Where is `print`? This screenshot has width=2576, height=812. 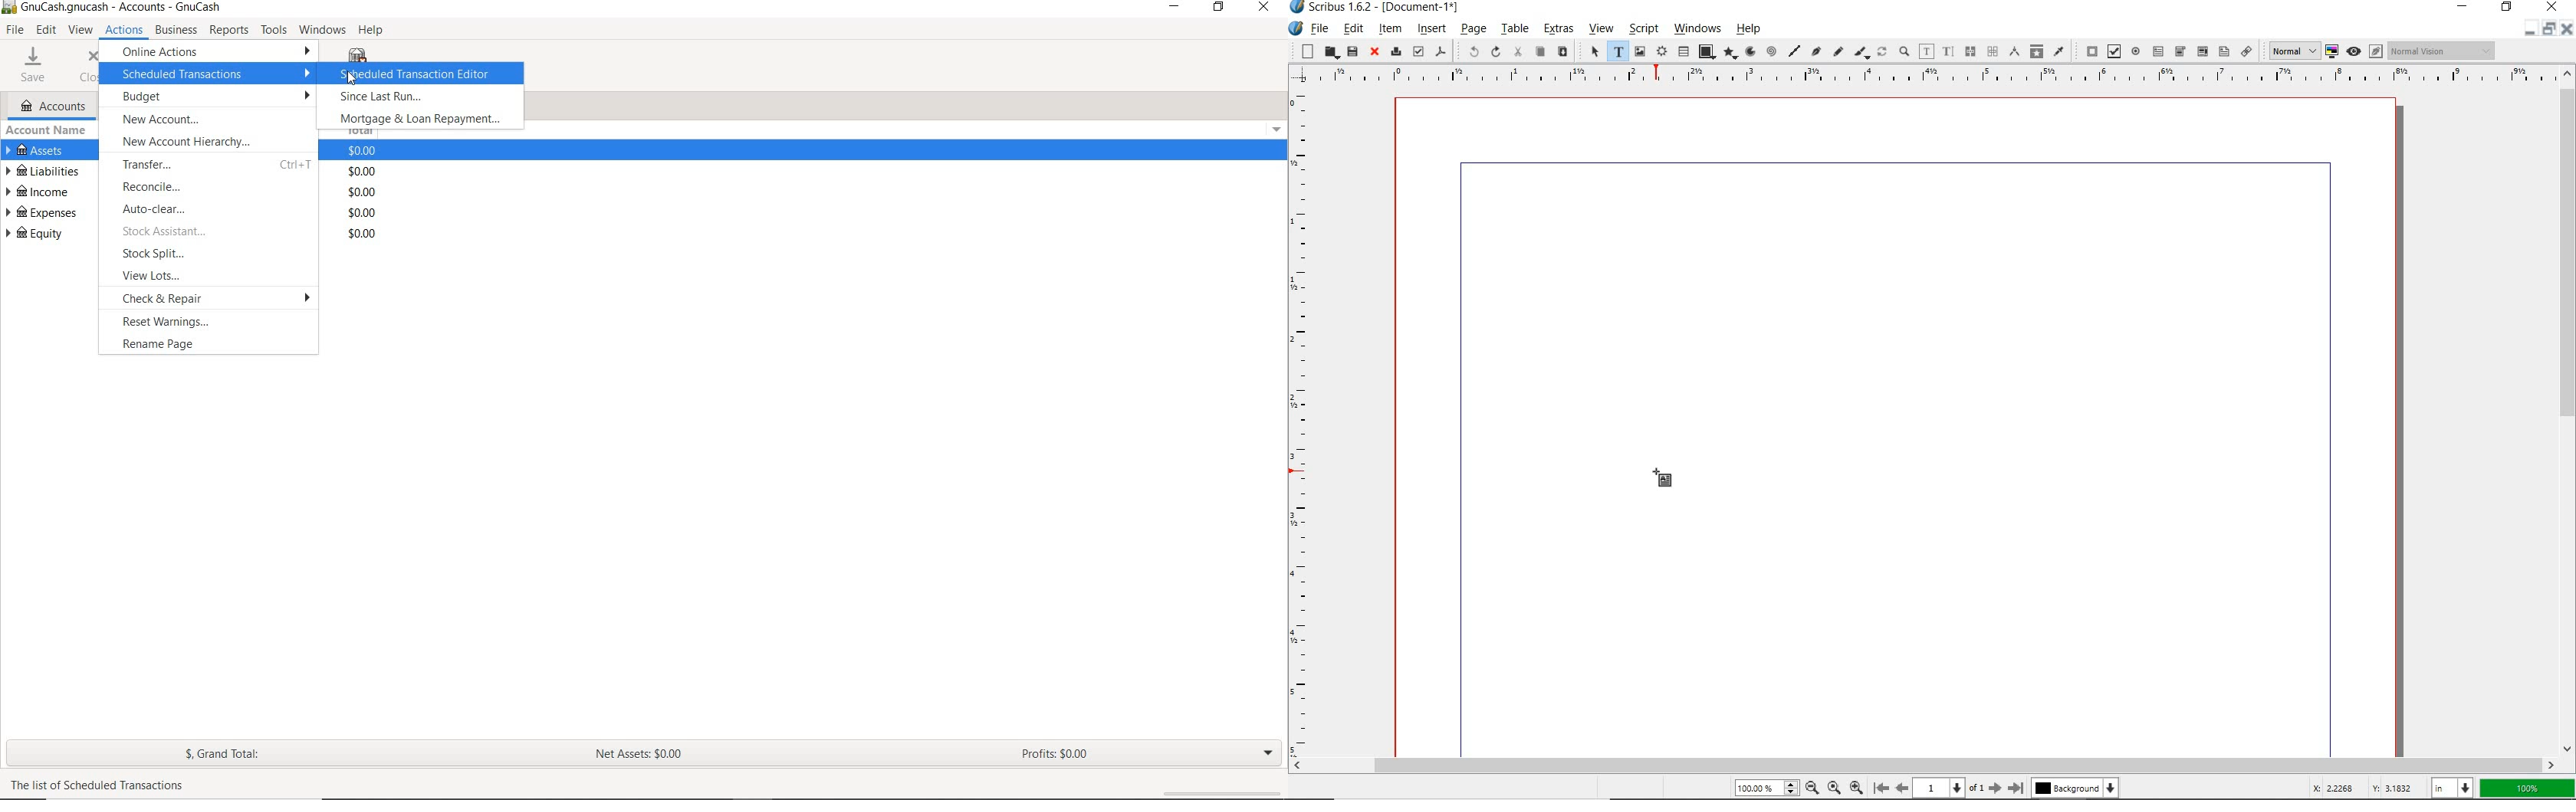 print is located at coordinates (1395, 51).